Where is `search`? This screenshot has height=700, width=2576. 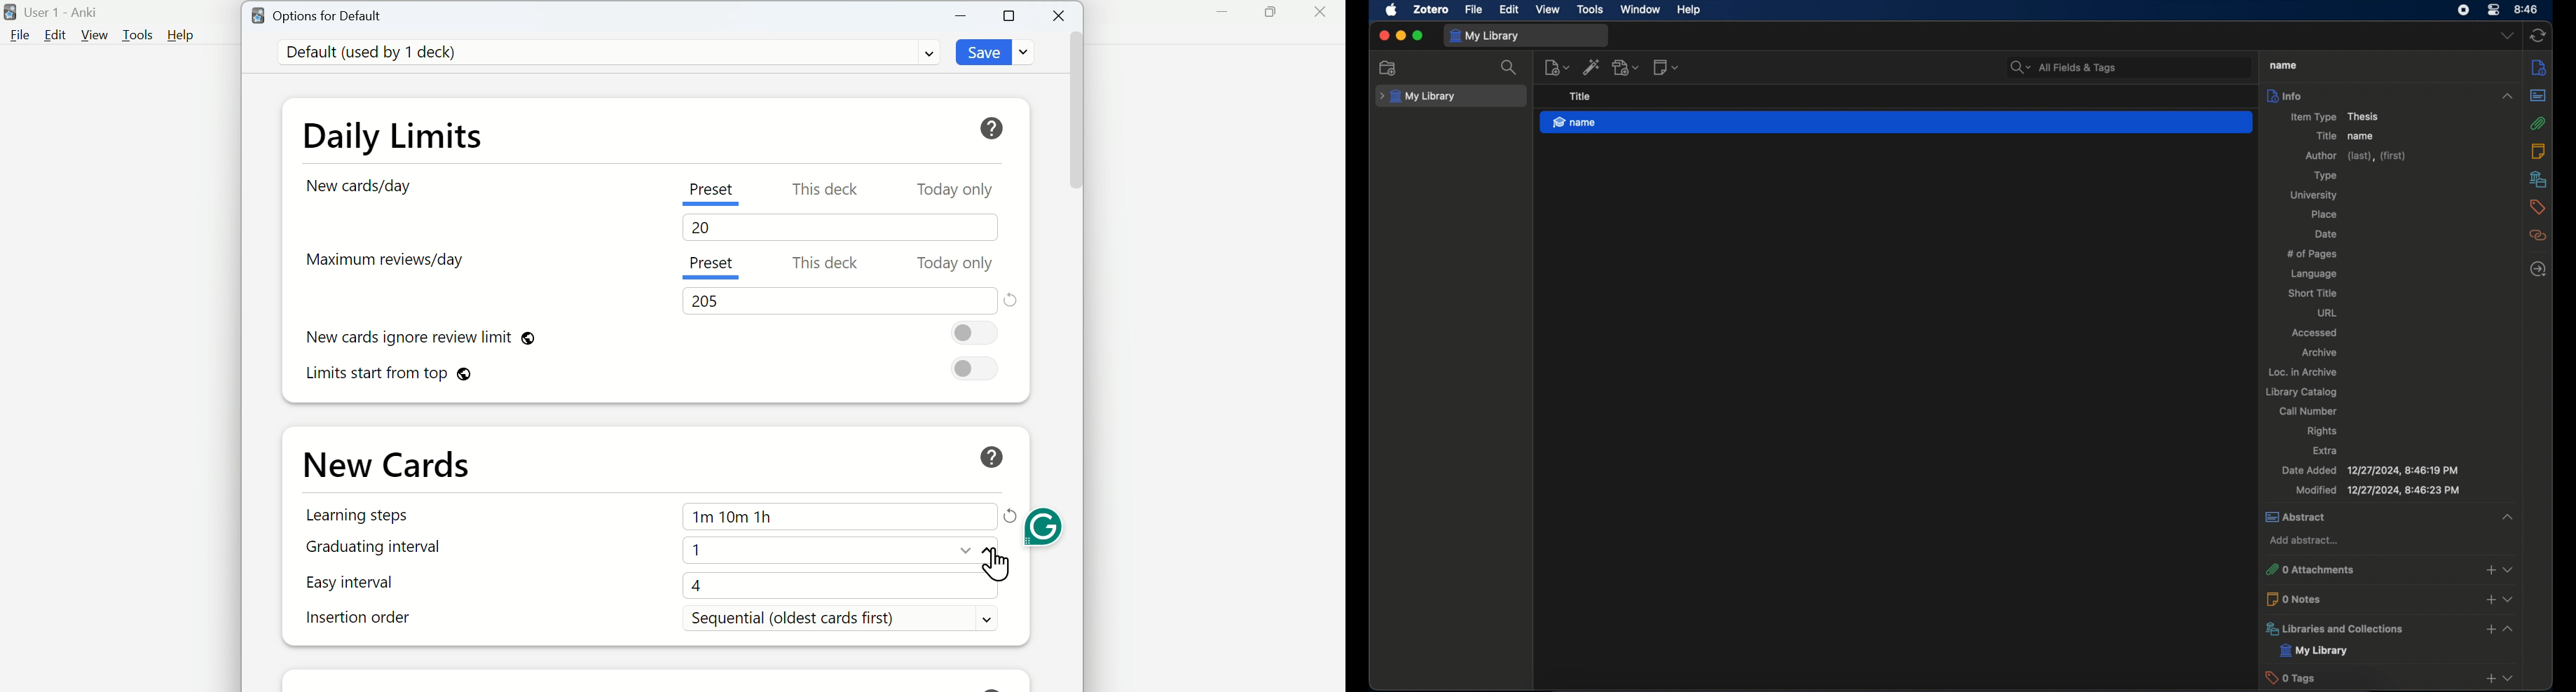 search is located at coordinates (1510, 67).